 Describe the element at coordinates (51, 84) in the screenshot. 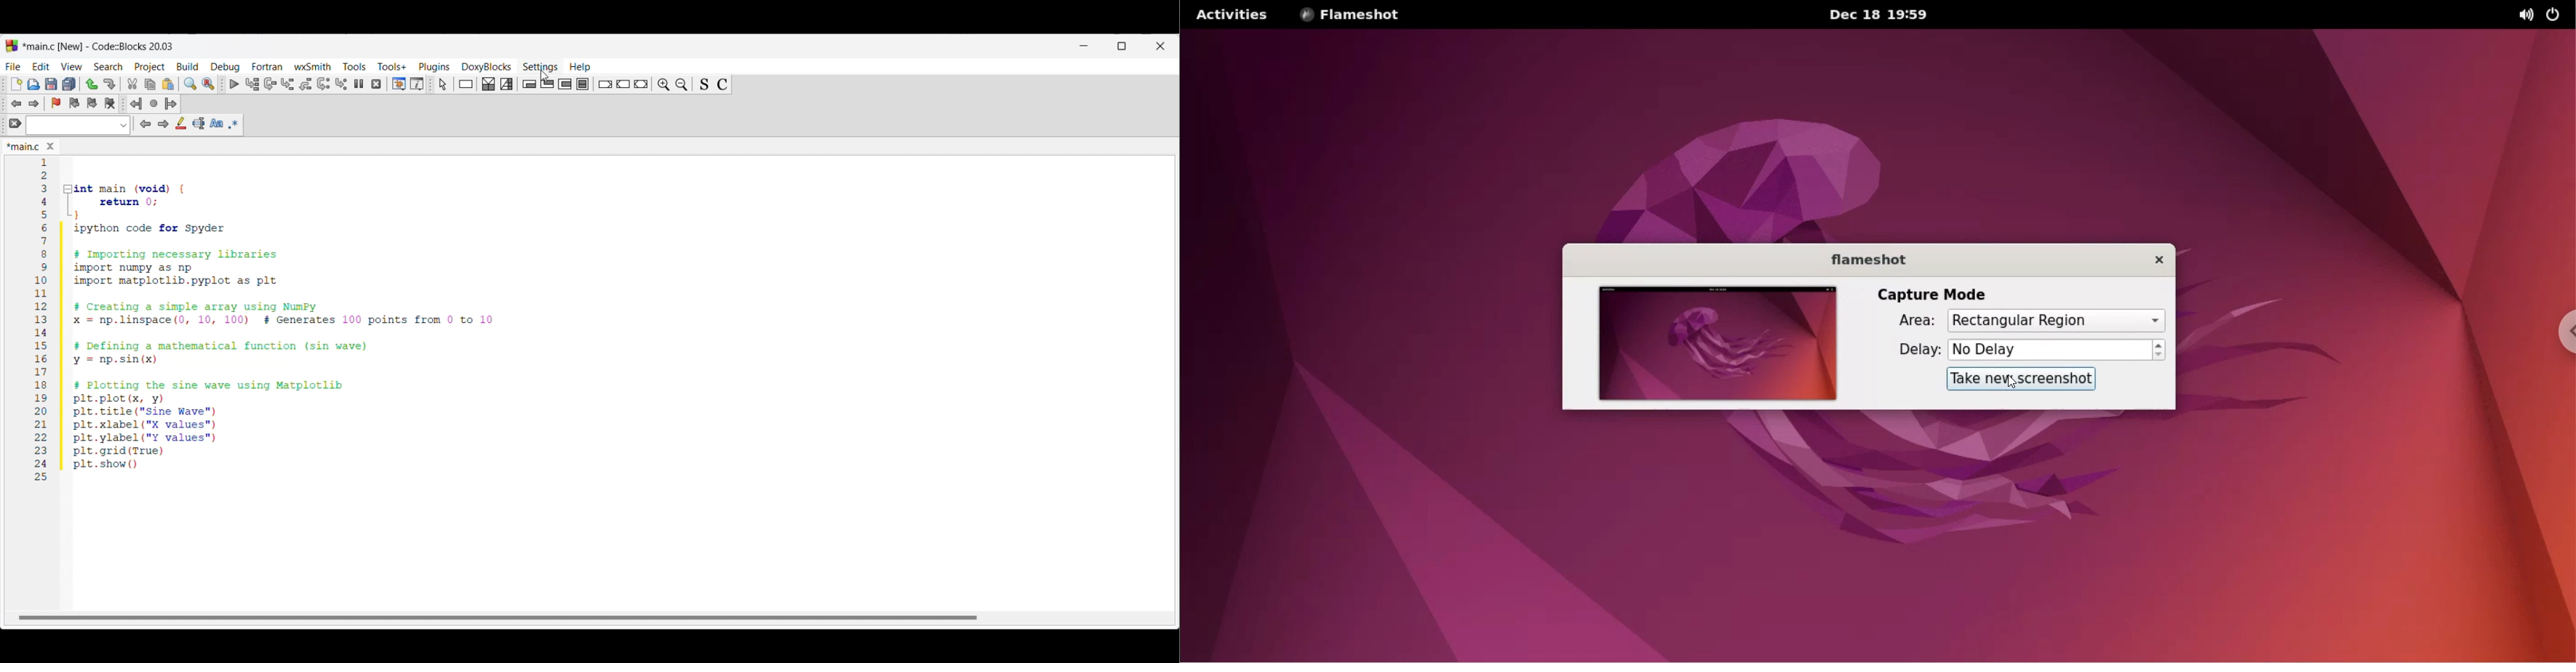

I see `Save` at that location.